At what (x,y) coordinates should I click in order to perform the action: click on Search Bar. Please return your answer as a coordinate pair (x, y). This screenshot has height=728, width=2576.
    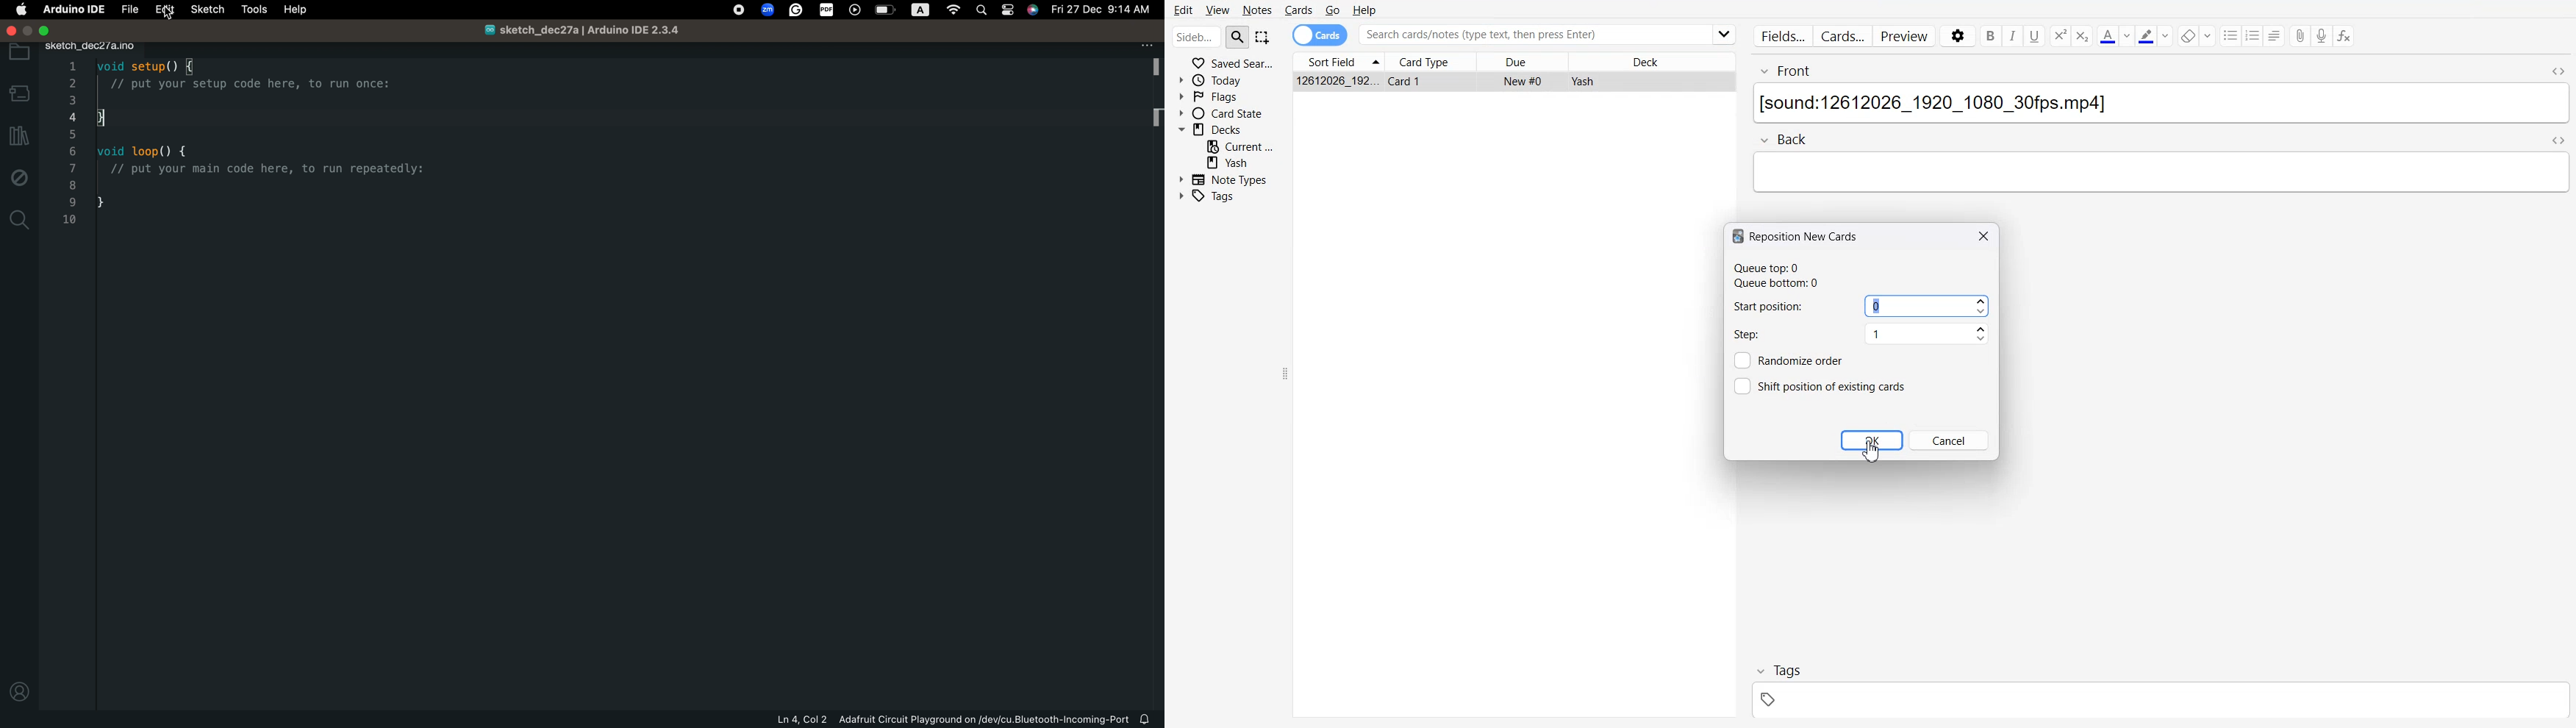
    Looking at the image, I should click on (1532, 35).